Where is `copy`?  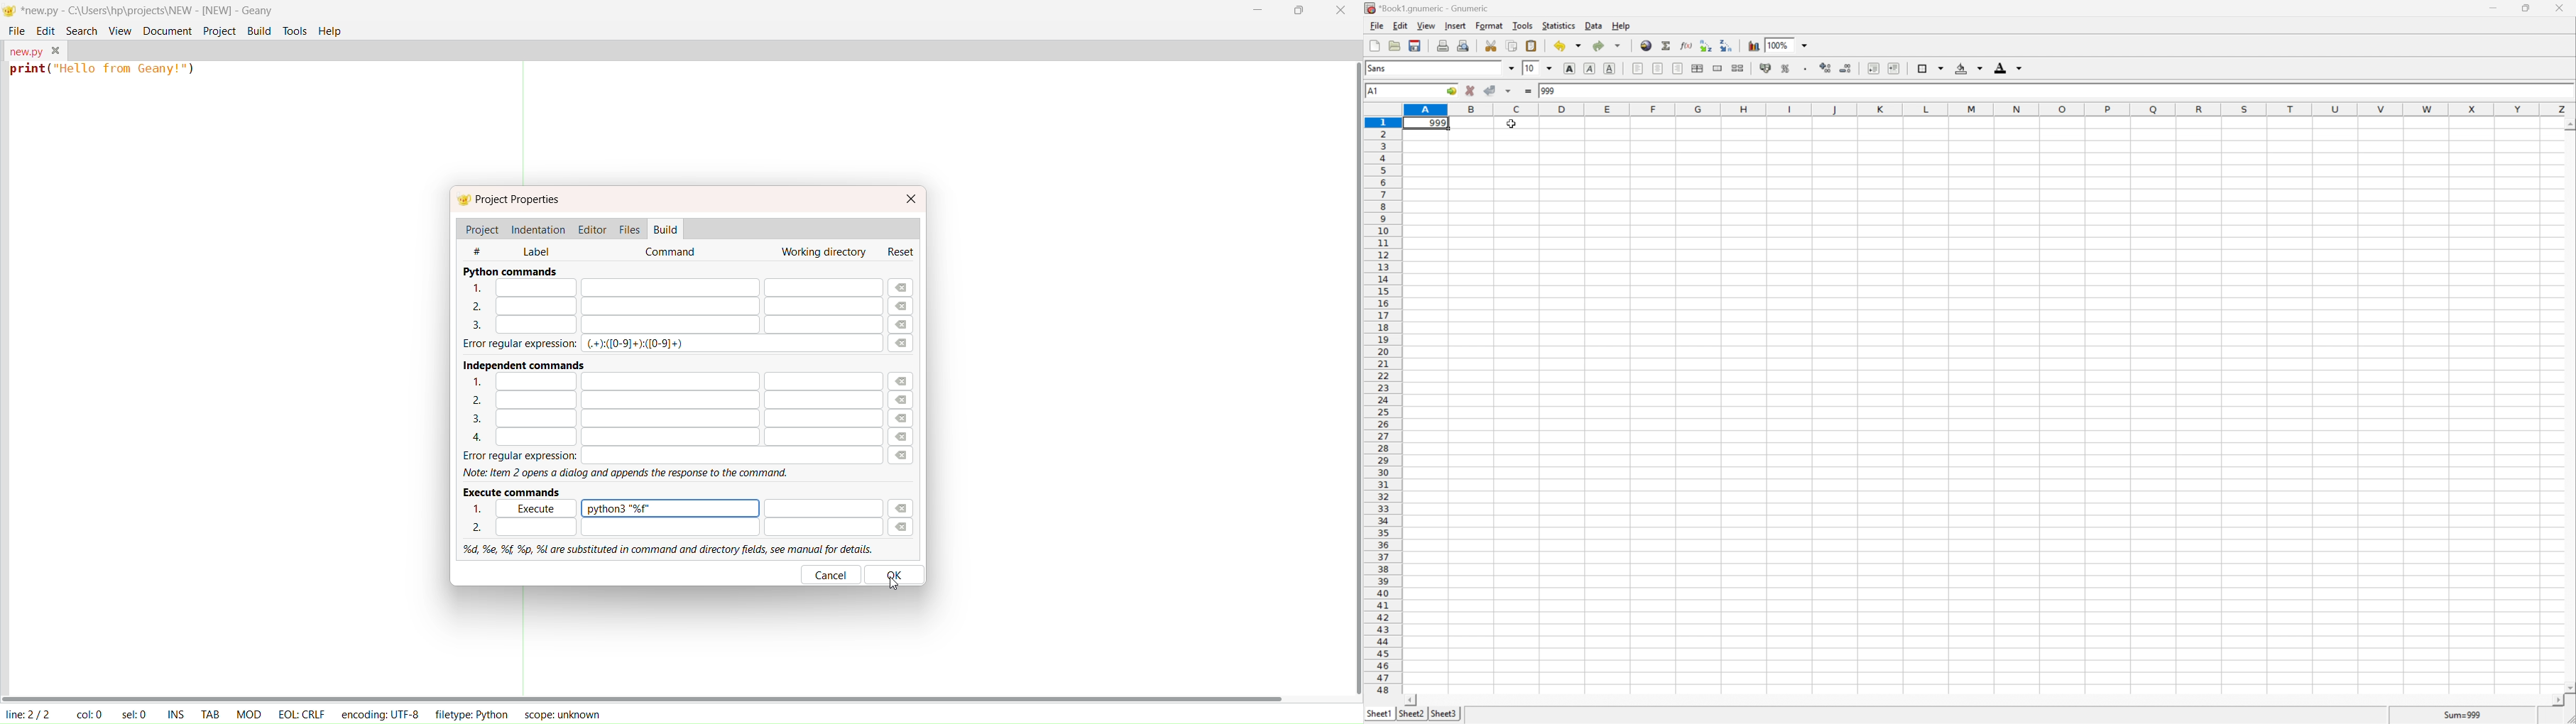 copy is located at coordinates (1513, 44).